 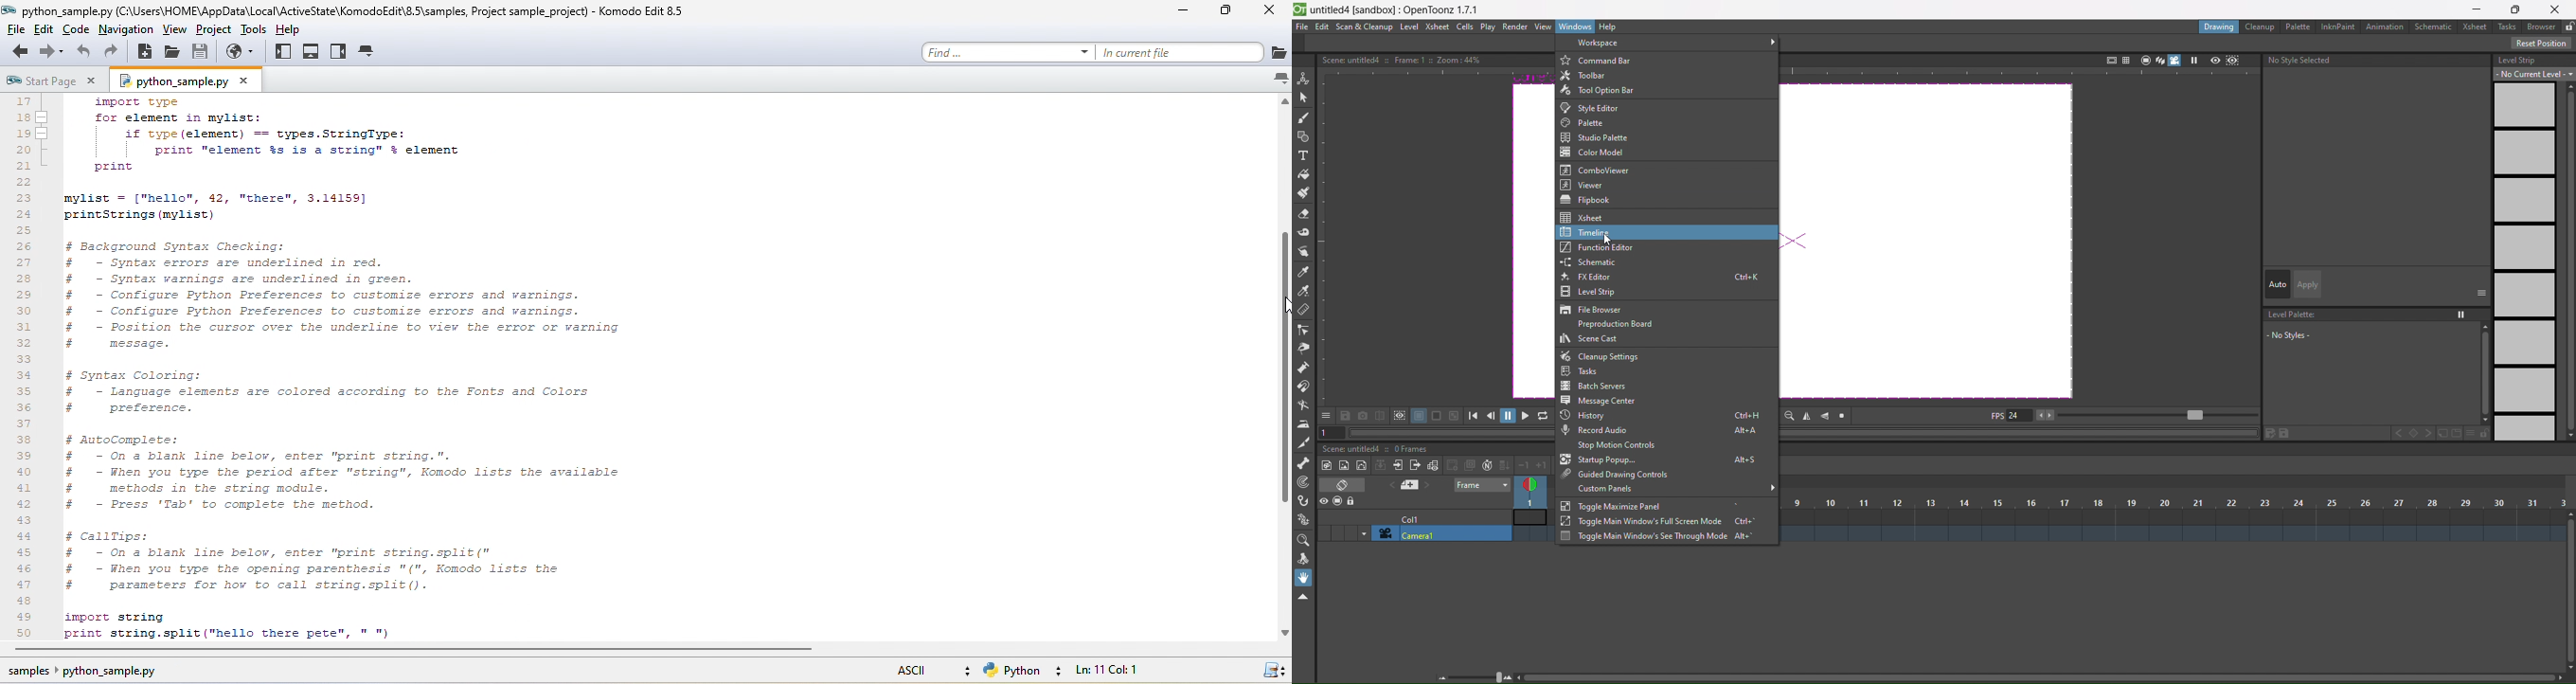 What do you see at coordinates (1283, 632) in the screenshot?
I see `scroll down` at bounding box center [1283, 632].